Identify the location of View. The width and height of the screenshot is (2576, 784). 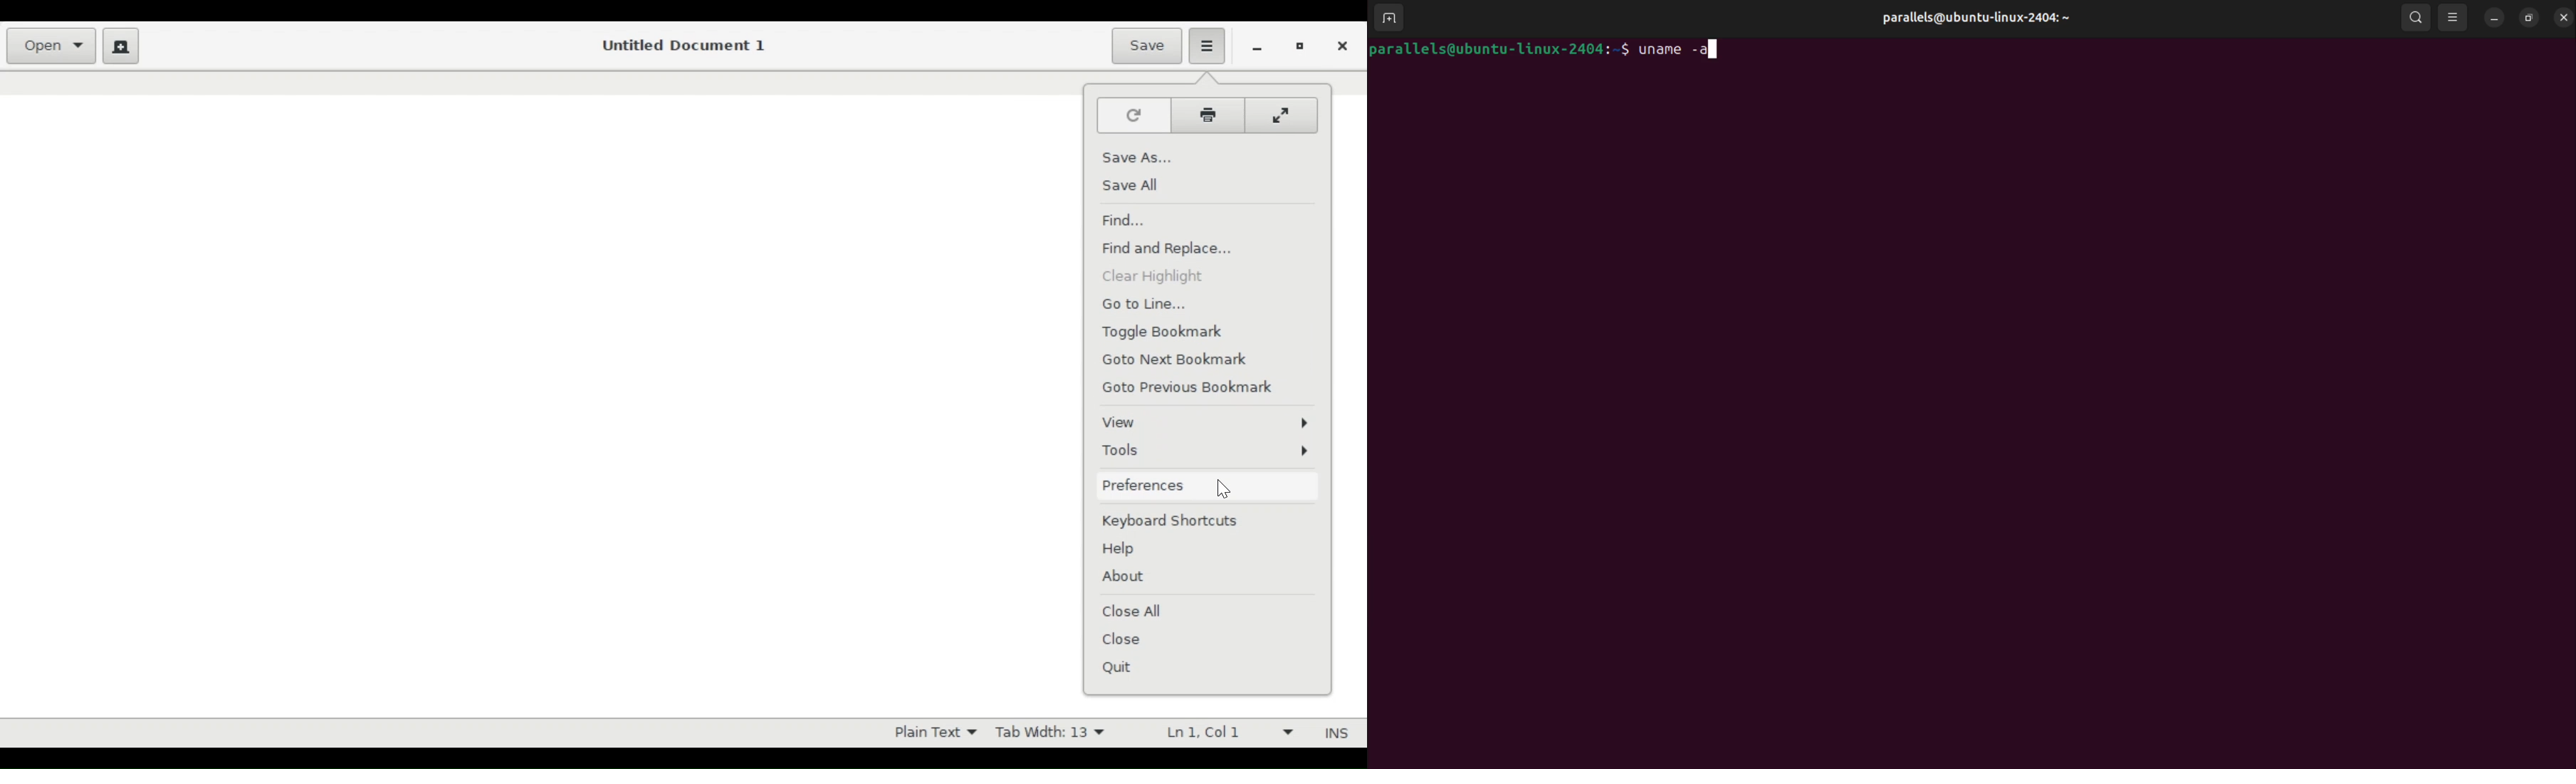
(1203, 422).